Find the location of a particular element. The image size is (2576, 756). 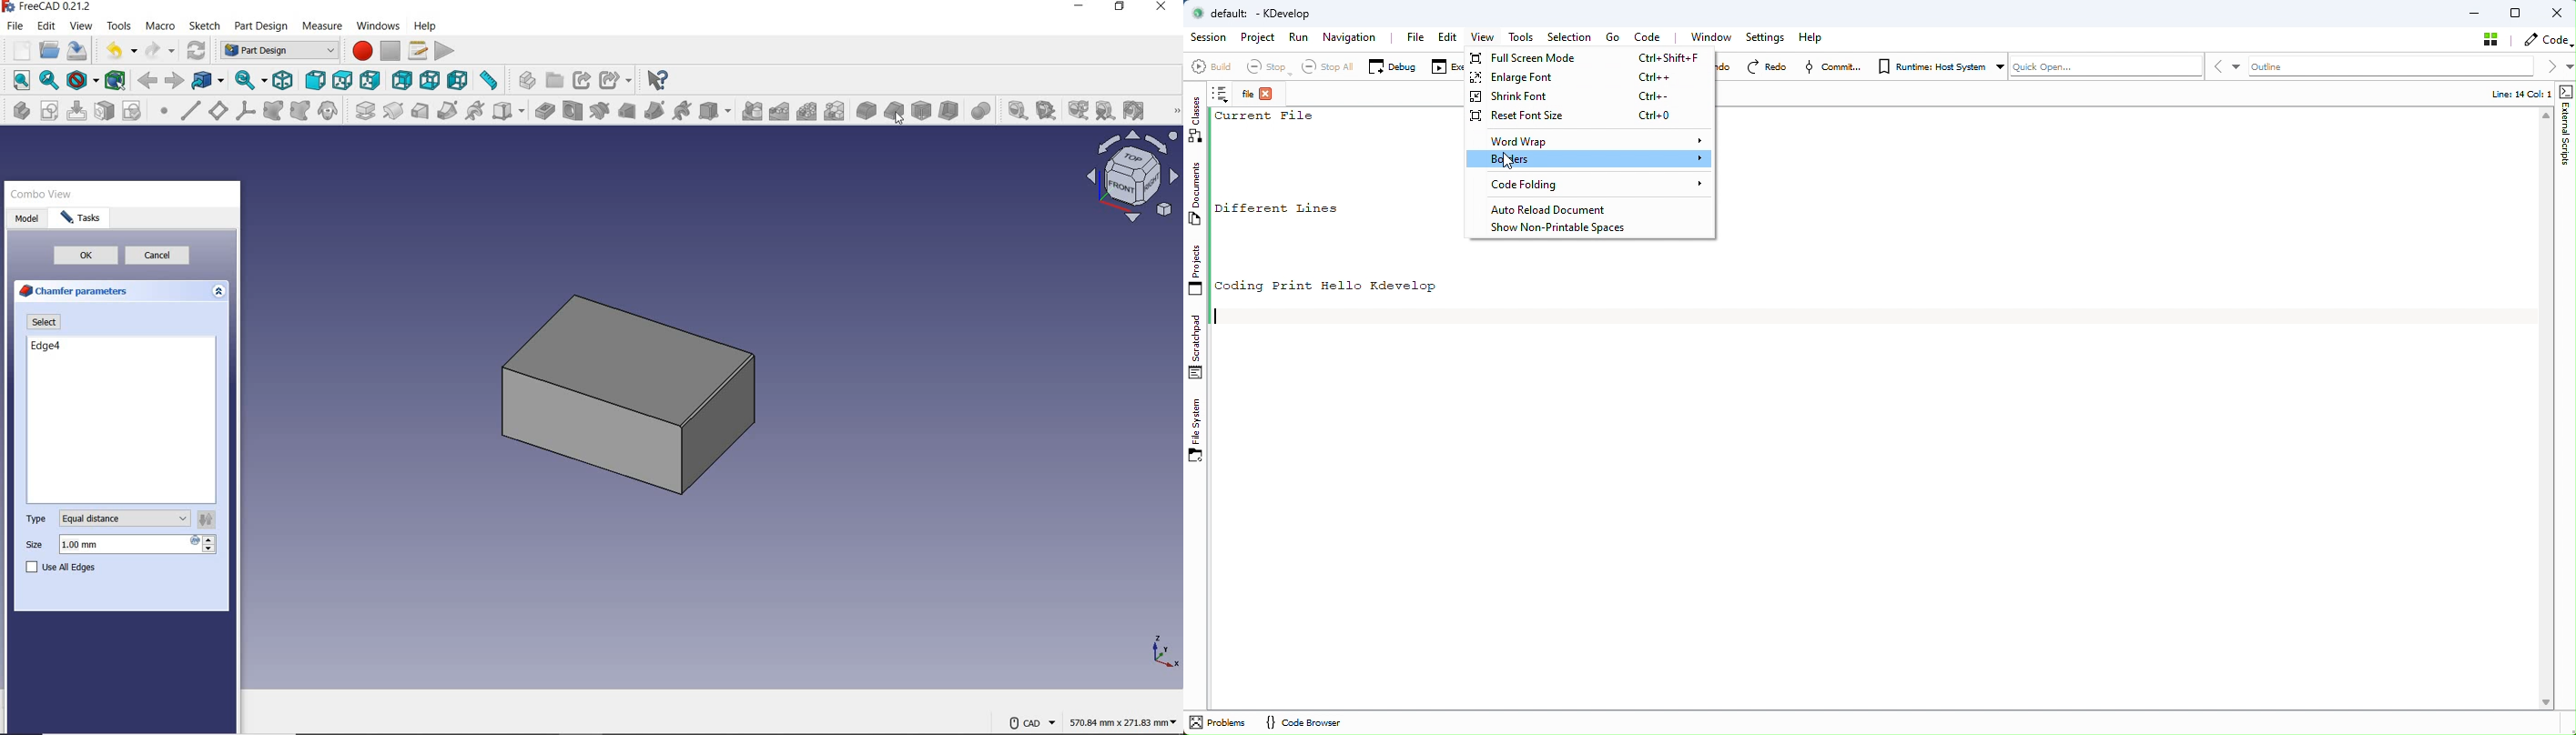

fit selection is located at coordinates (48, 81).